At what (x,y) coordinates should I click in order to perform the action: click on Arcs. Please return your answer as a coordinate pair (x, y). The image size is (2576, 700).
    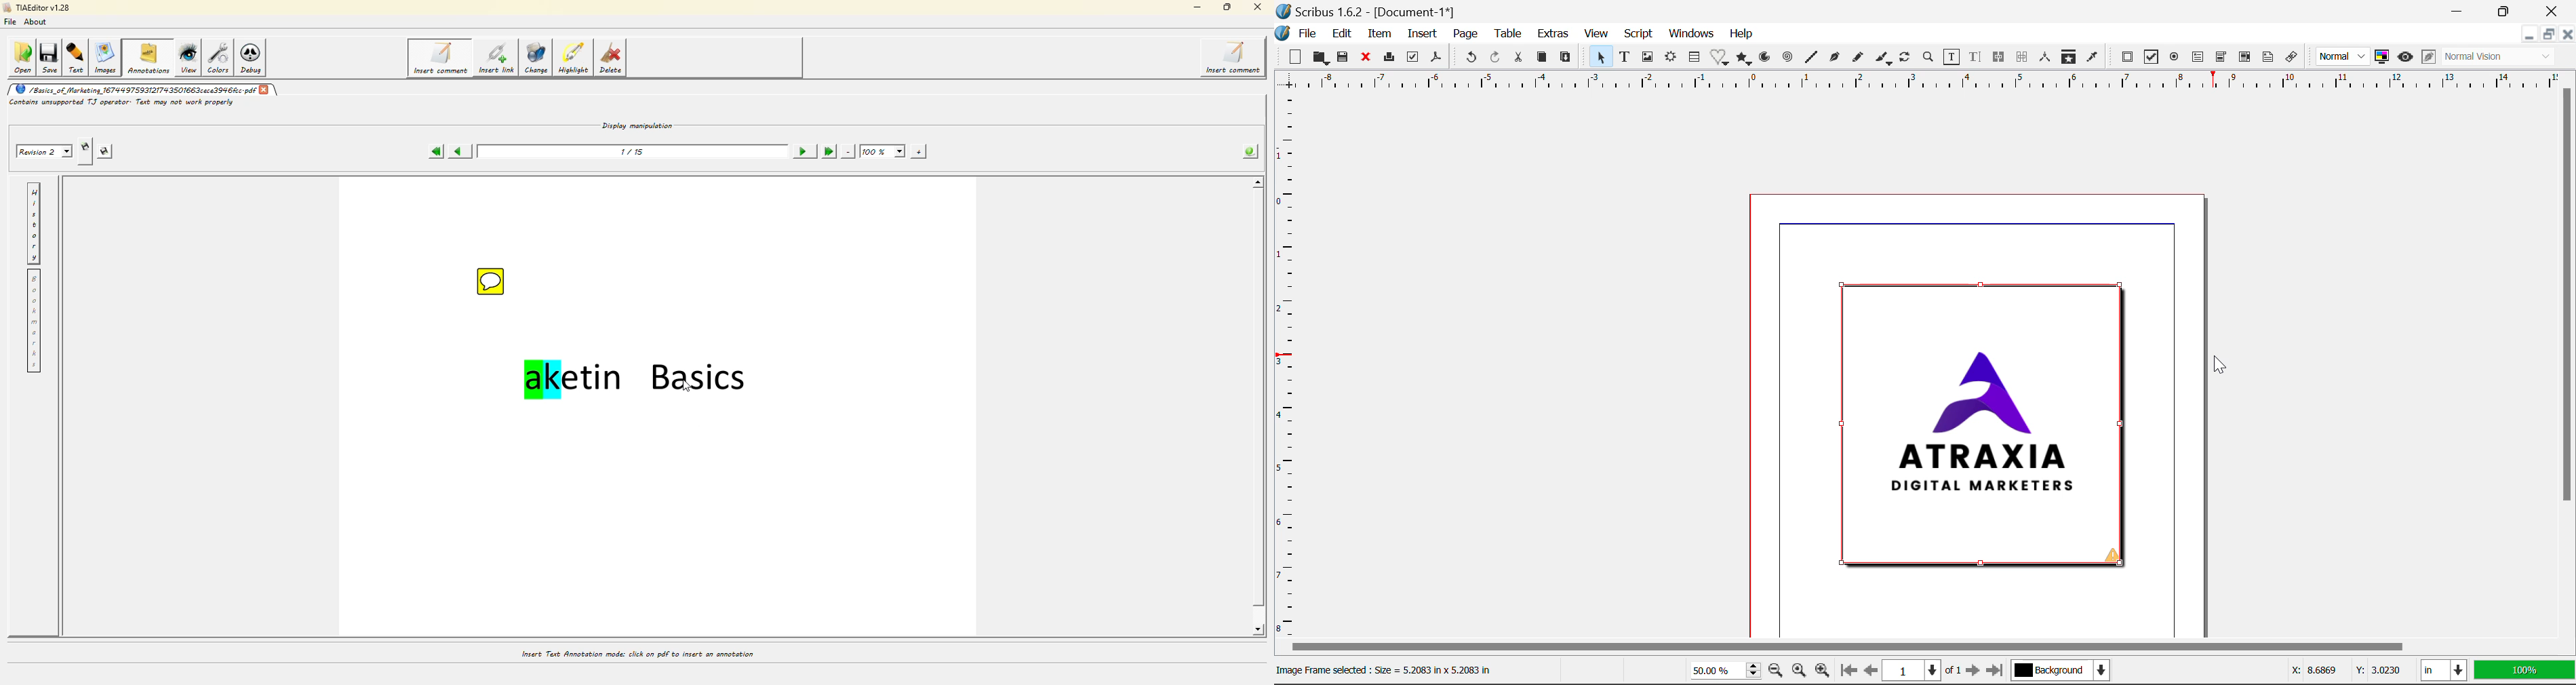
    Looking at the image, I should click on (1763, 60).